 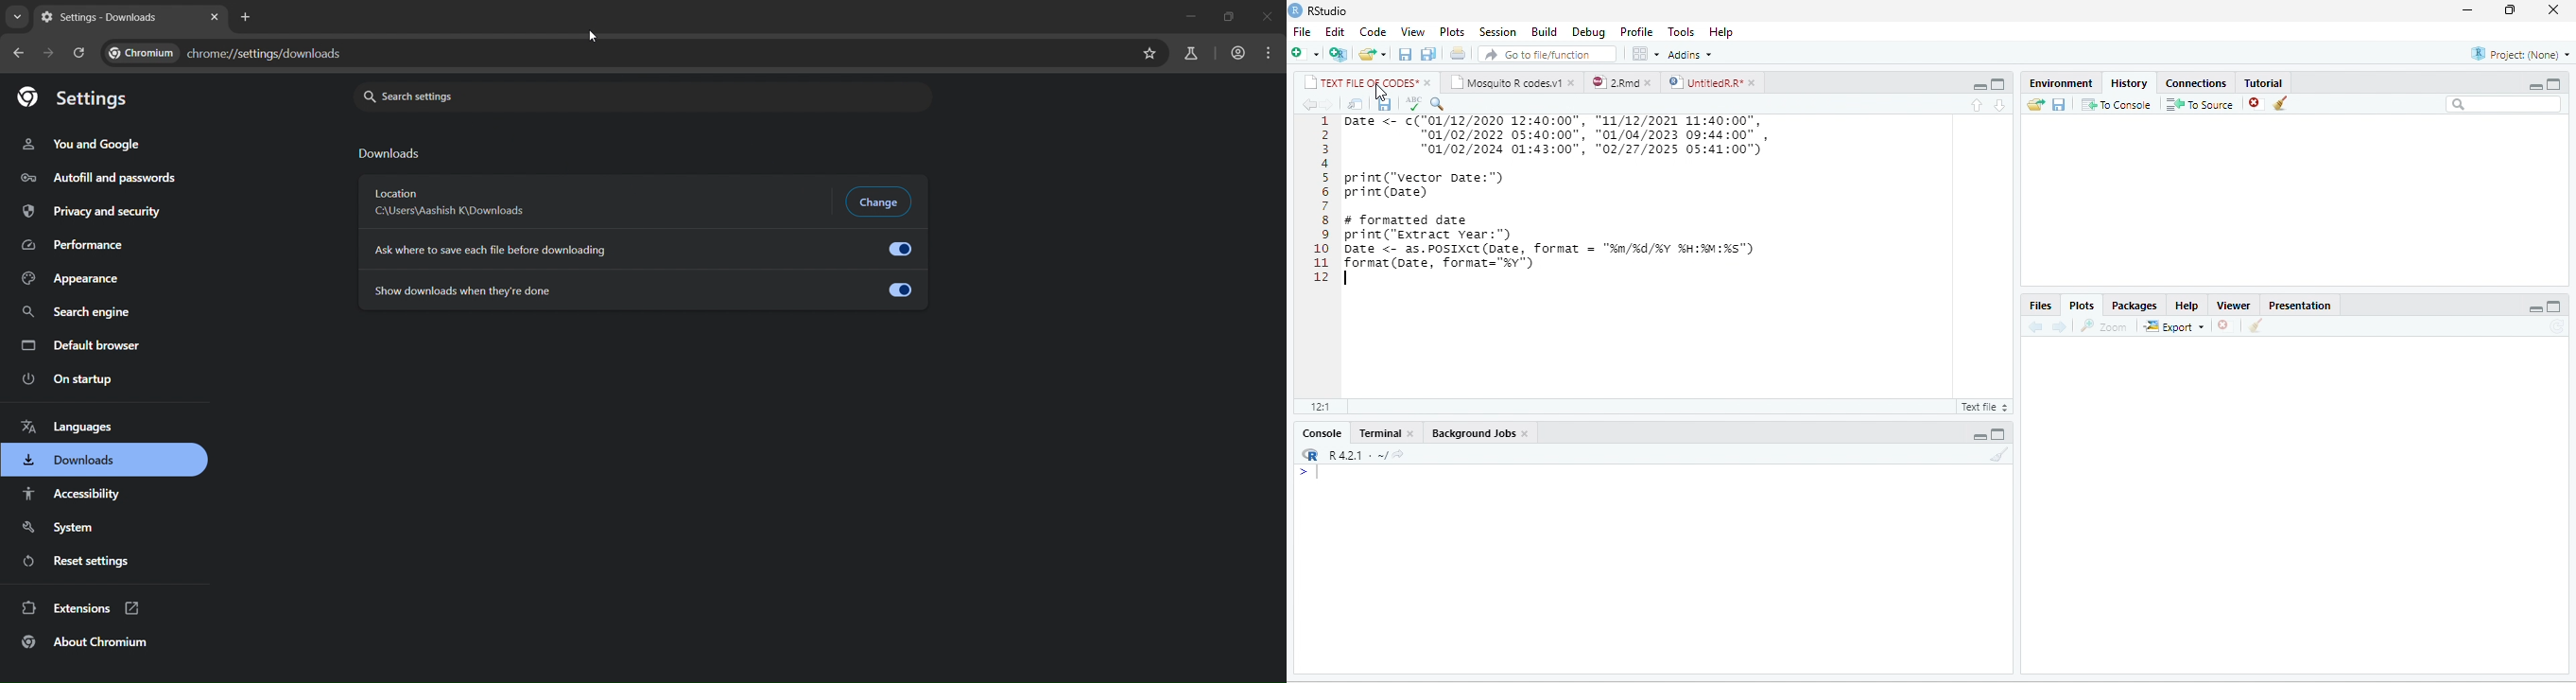 I want to click on search, so click(x=1438, y=104).